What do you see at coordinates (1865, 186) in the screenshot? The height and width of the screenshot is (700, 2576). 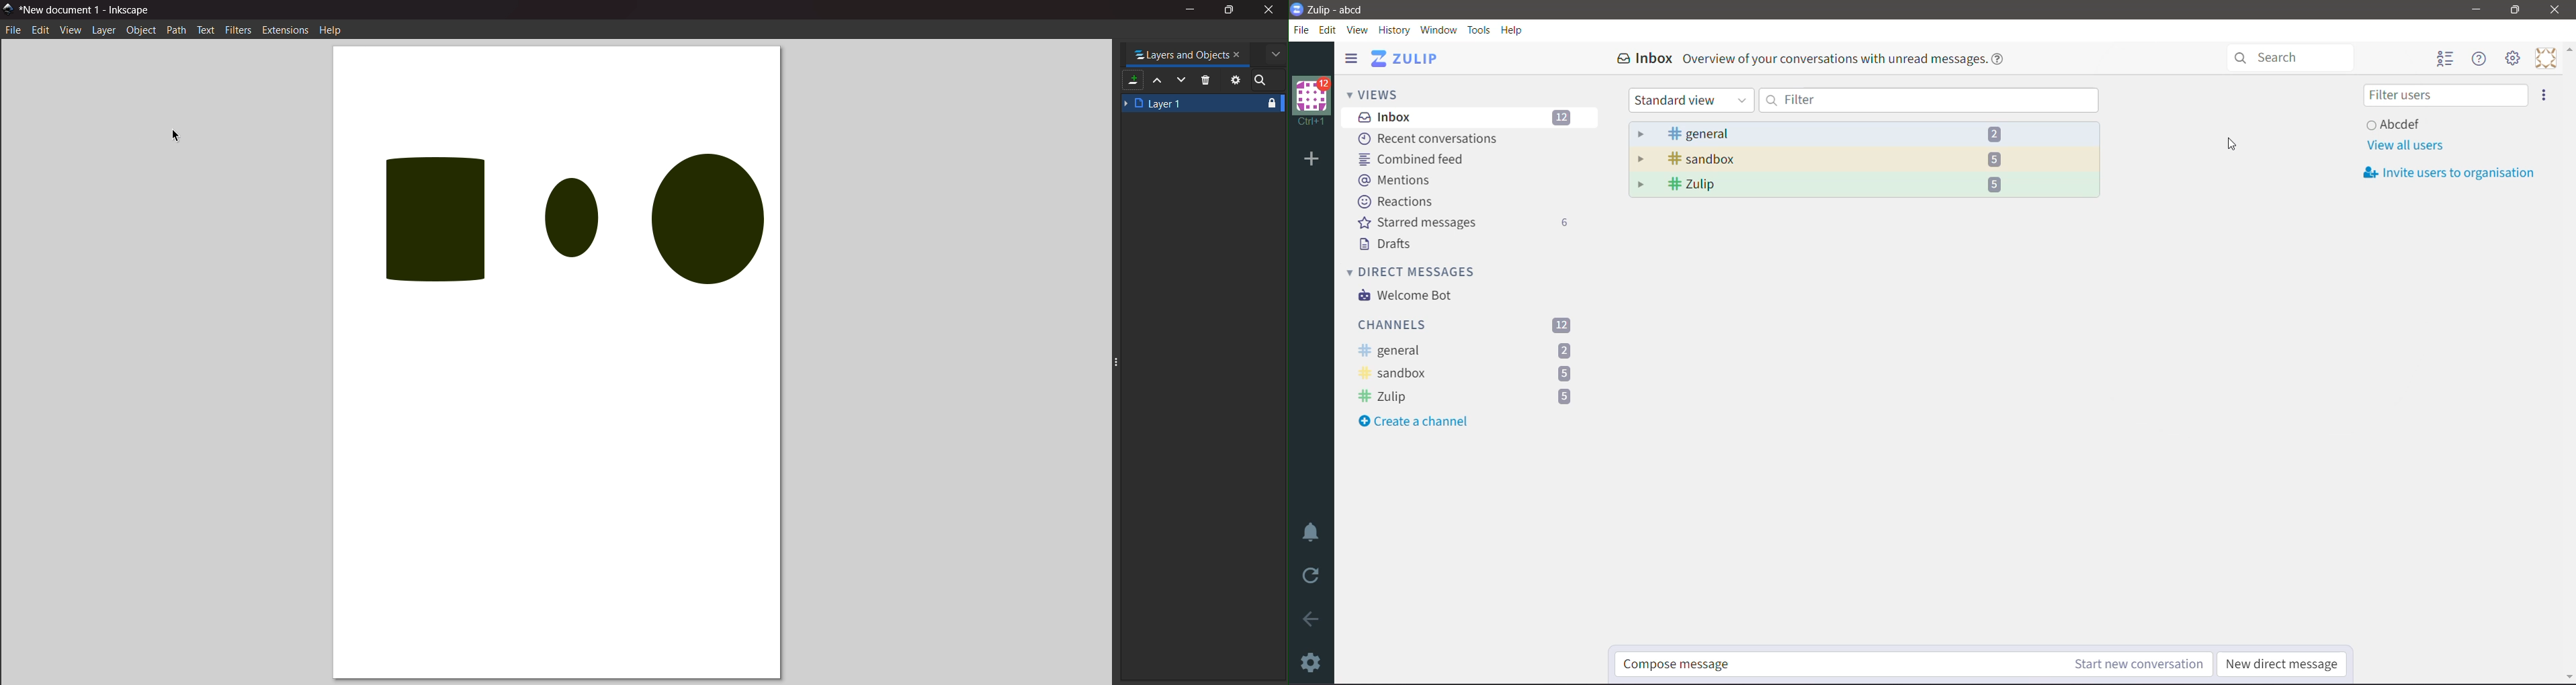 I see `Zulip - 5` at bounding box center [1865, 186].